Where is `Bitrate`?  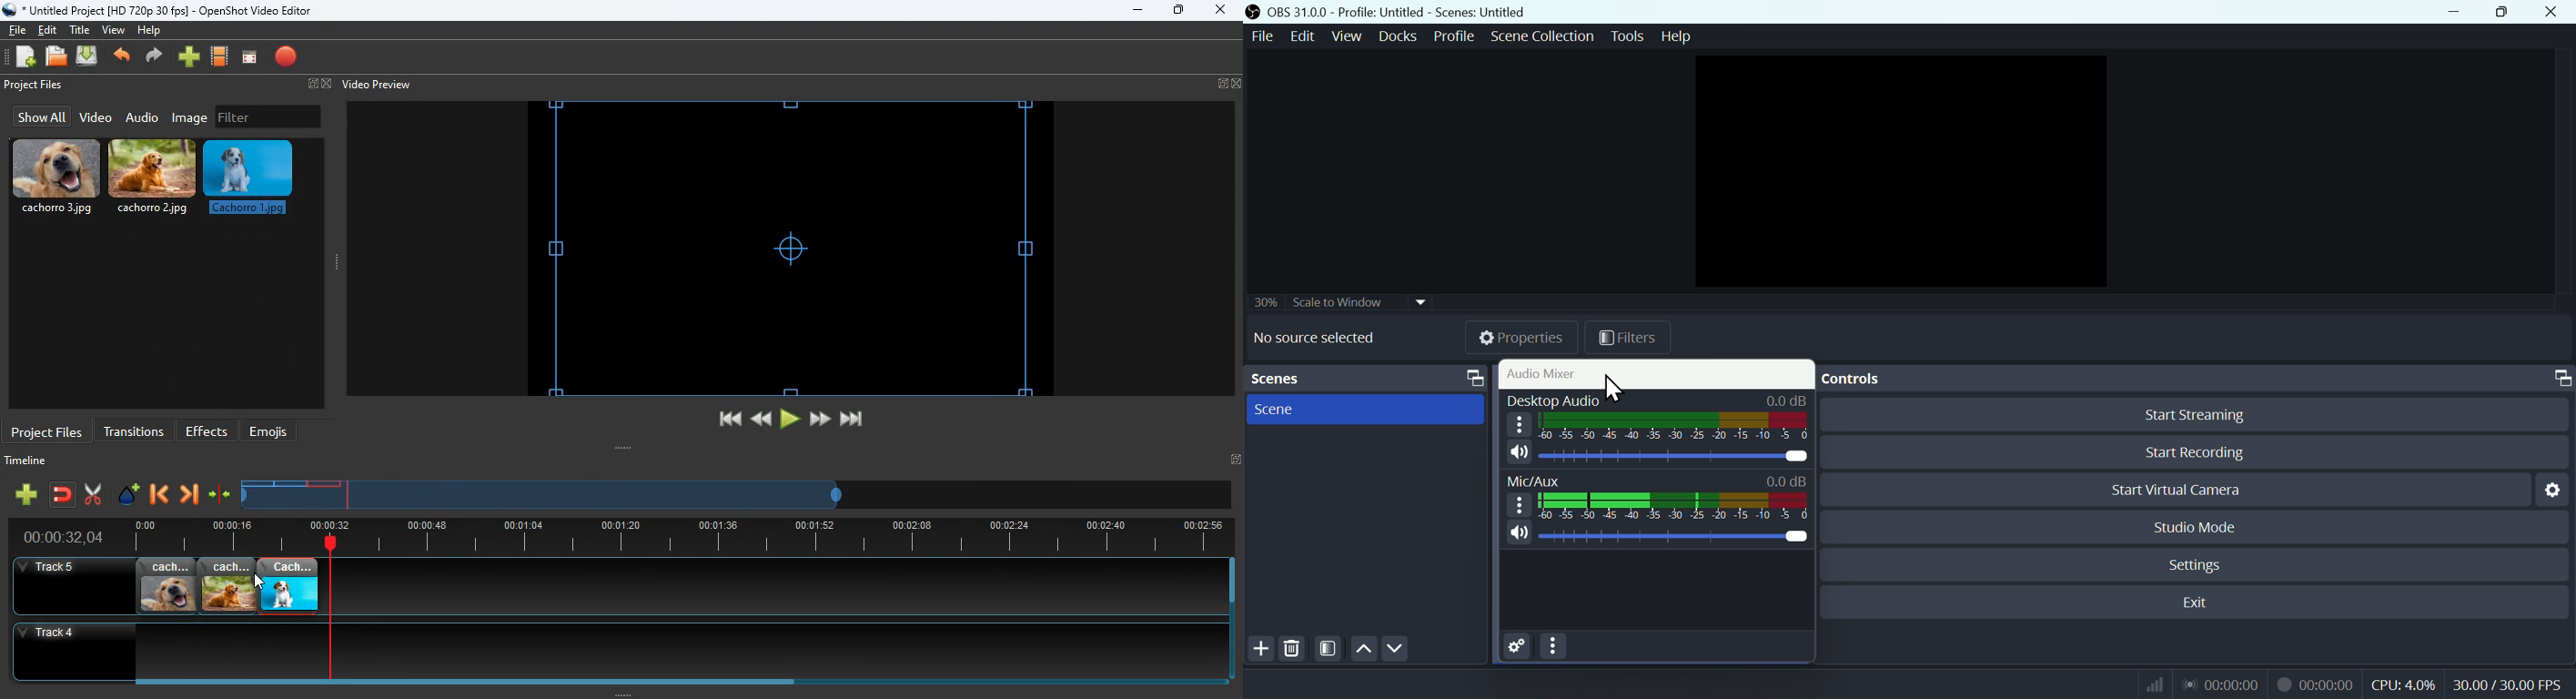 Bitrate is located at coordinates (2153, 684).